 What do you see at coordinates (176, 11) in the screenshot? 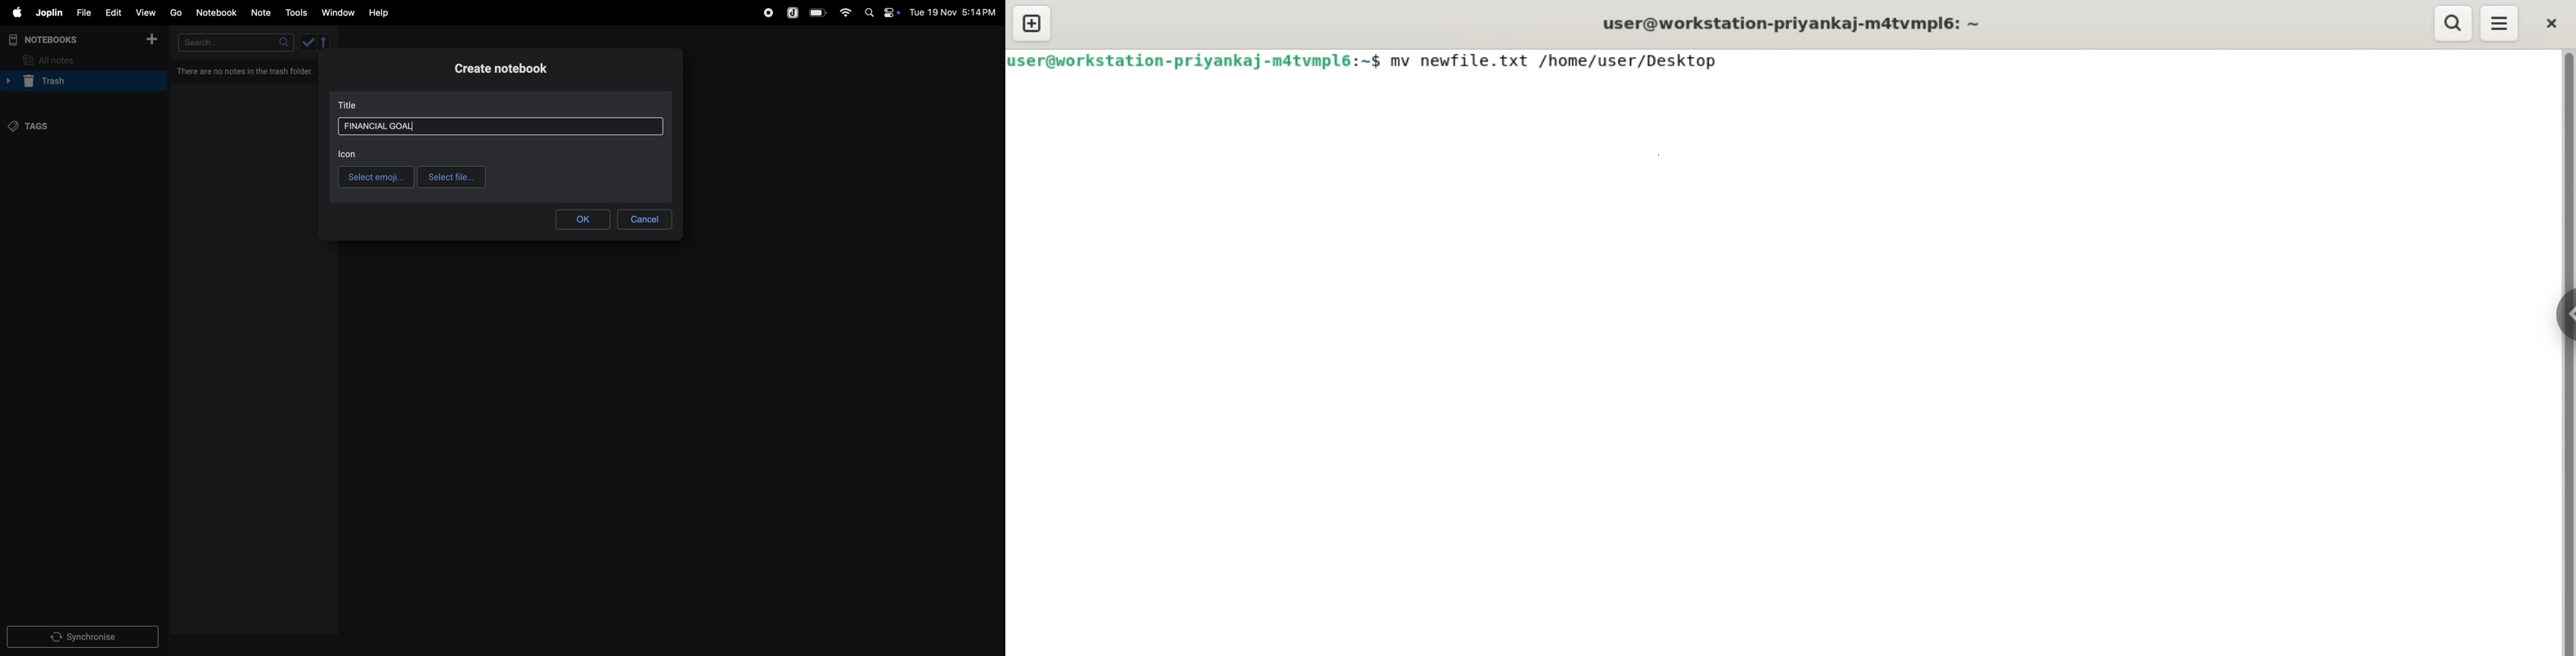
I see `go` at bounding box center [176, 11].